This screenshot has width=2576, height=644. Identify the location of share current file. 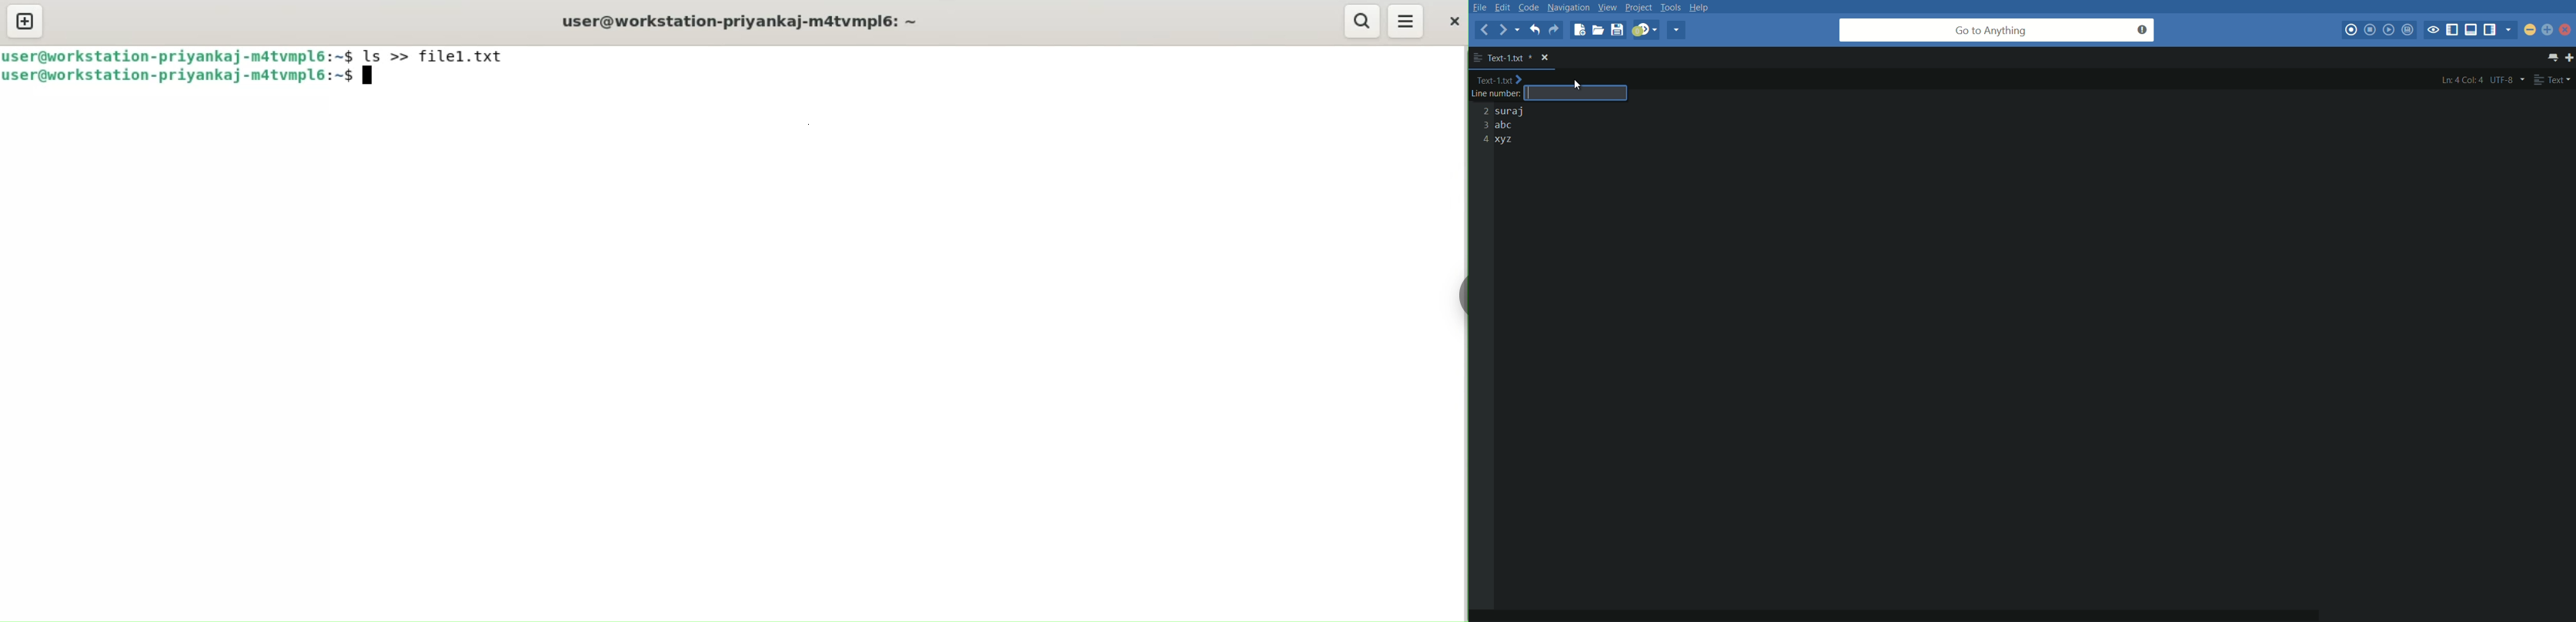
(1676, 30).